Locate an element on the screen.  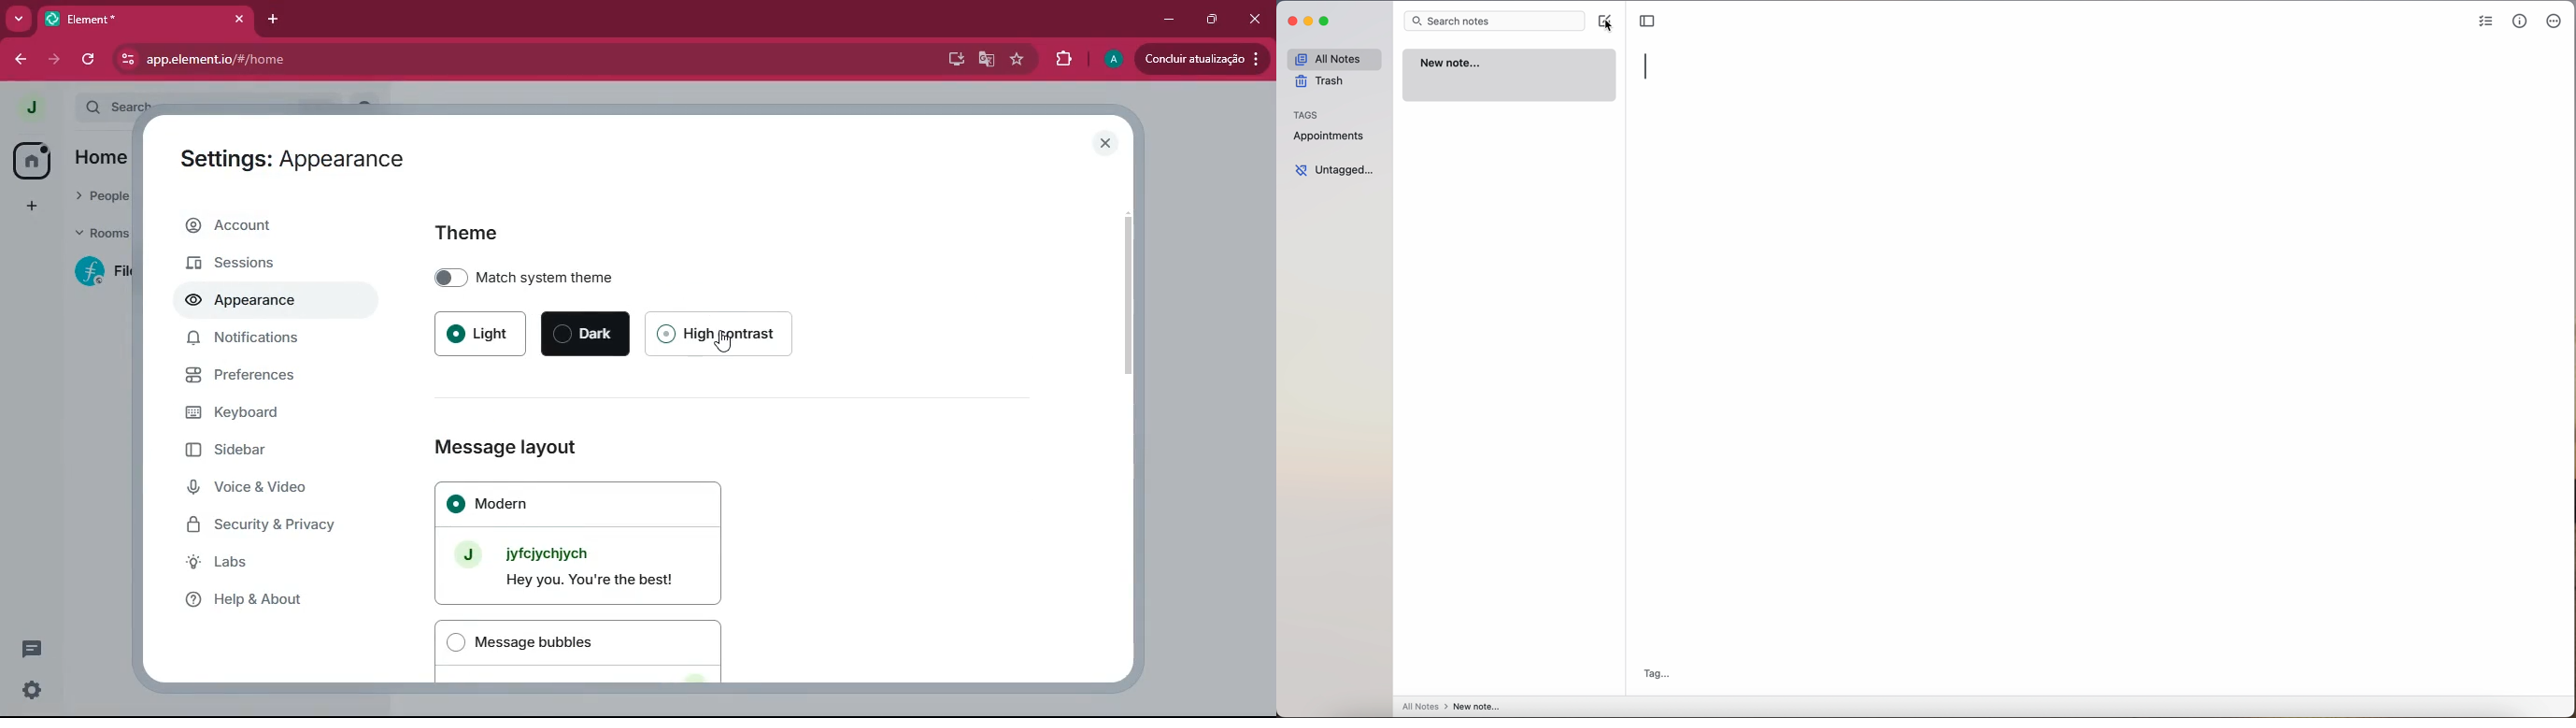
check list is located at coordinates (2487, 22).